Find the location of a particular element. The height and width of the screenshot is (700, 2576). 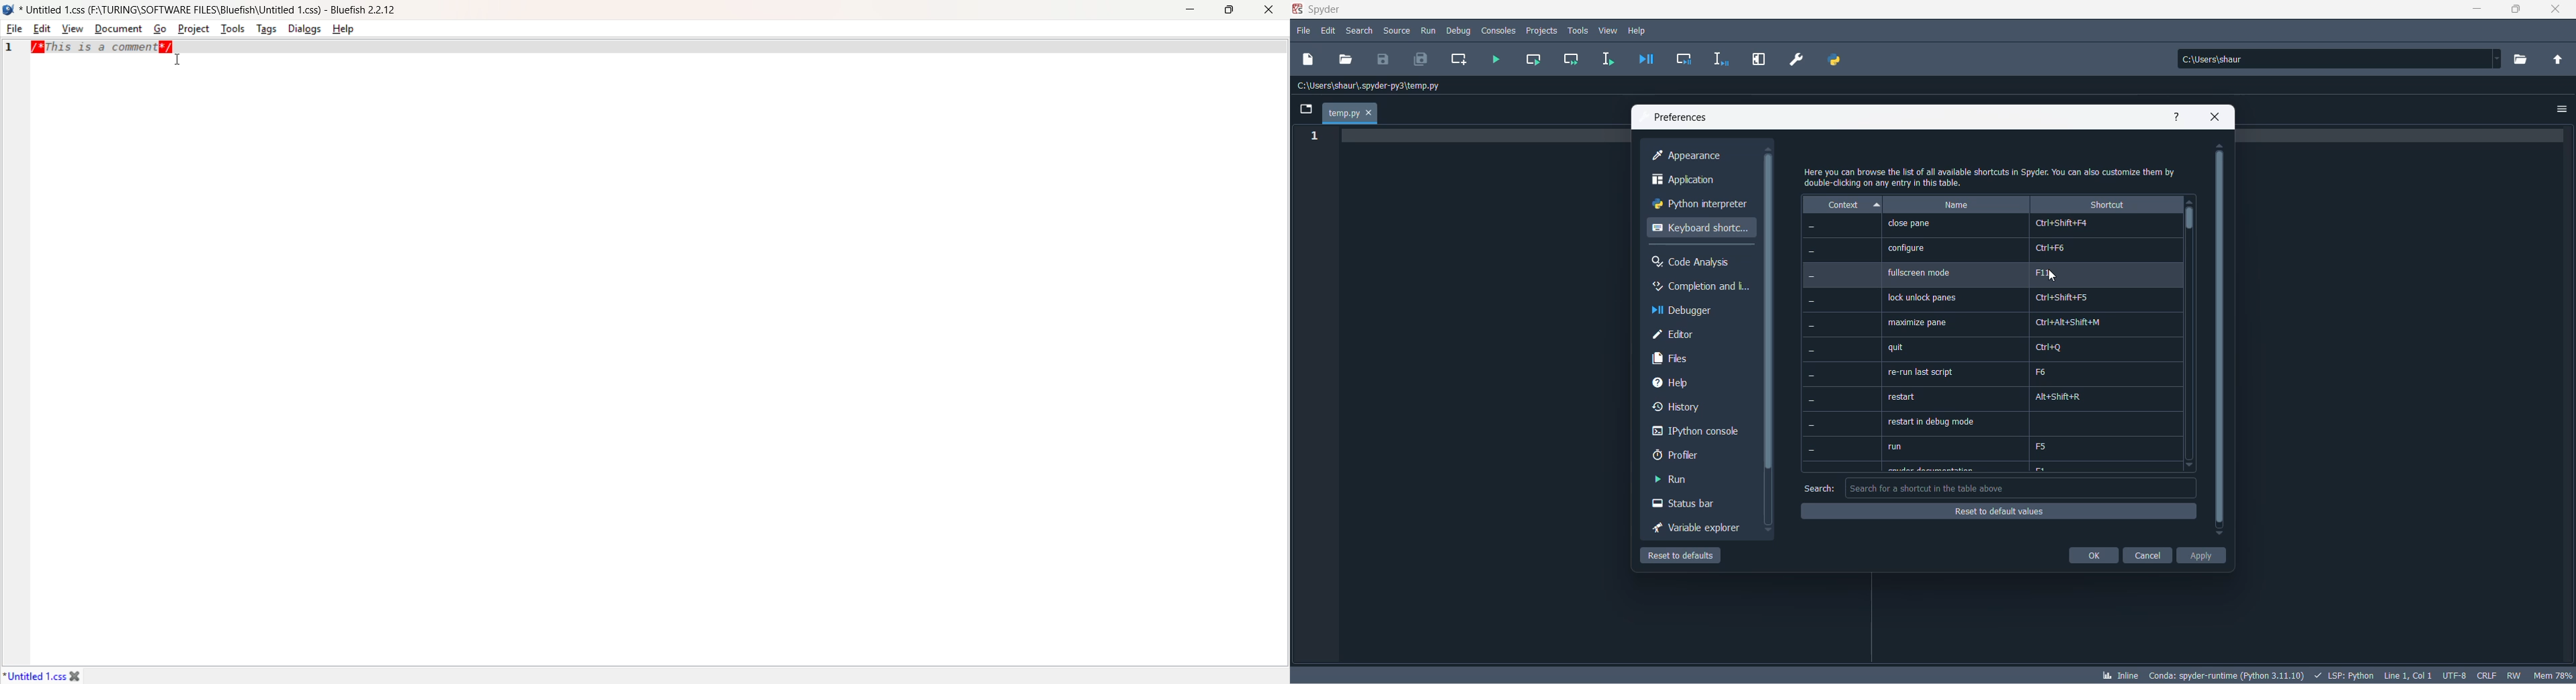

editor is located at coordinates (1702, 335).